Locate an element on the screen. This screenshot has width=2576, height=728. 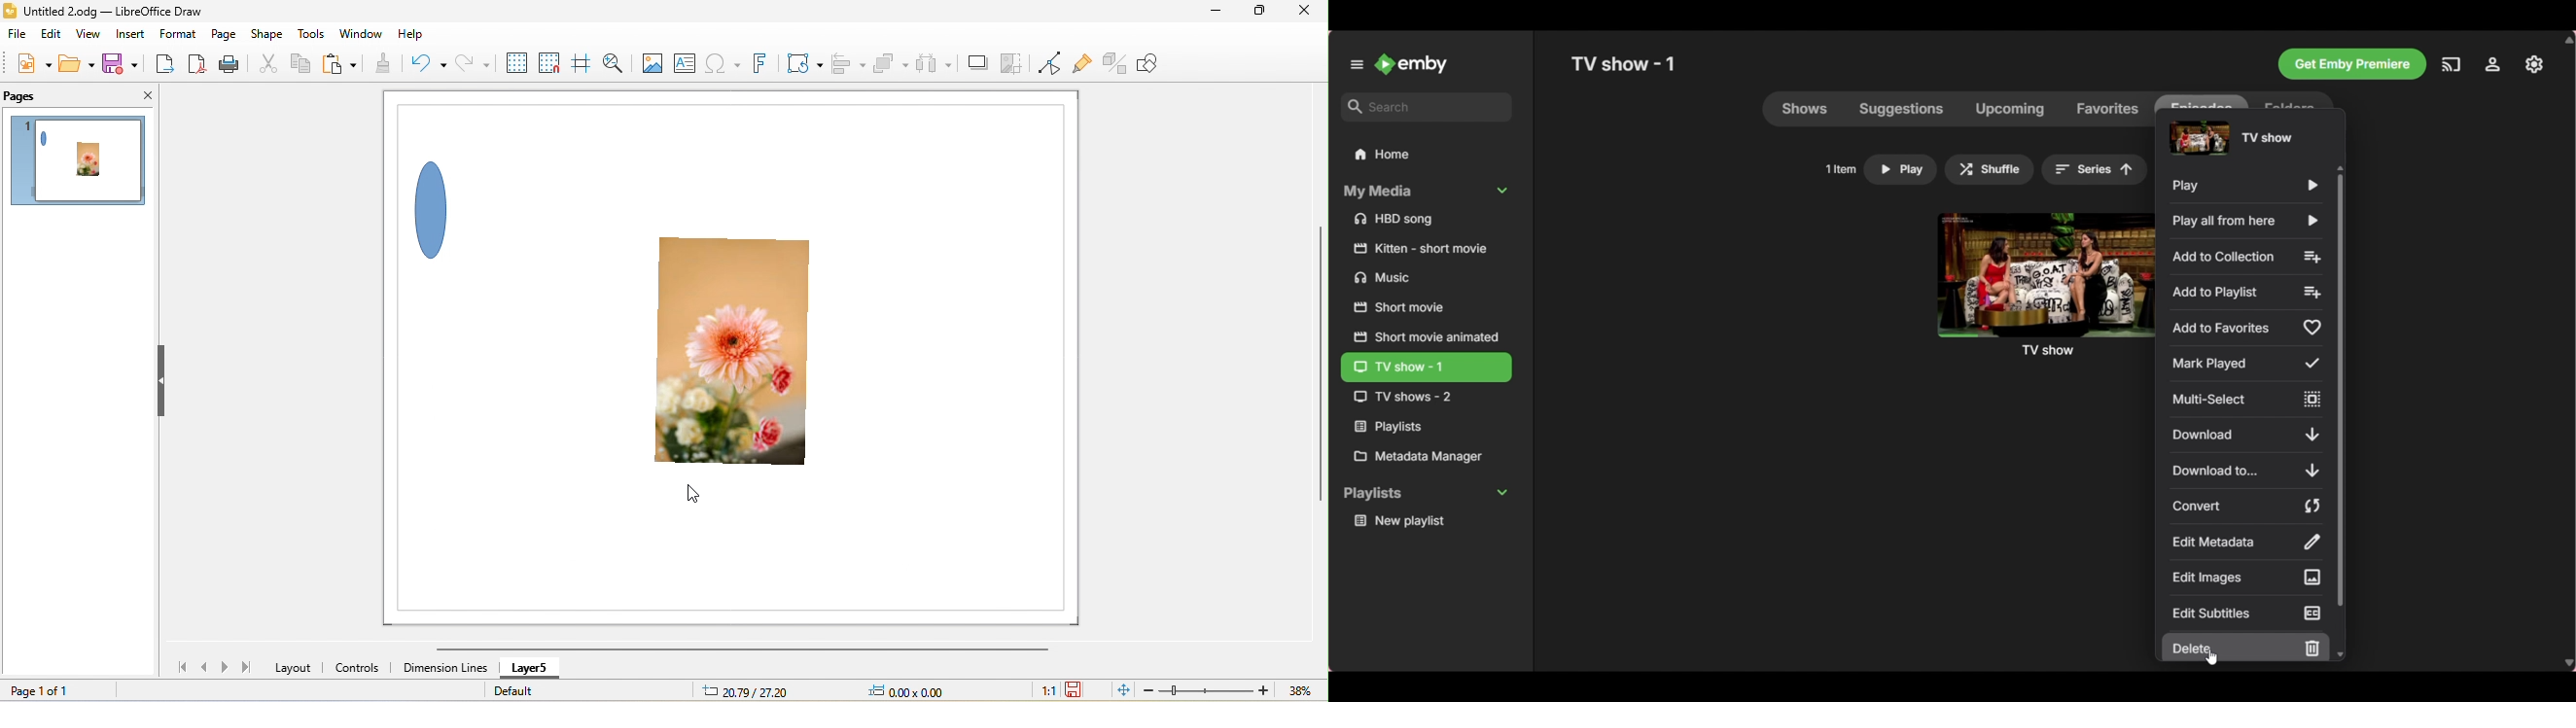
text box is located at coordinates (675, 64).